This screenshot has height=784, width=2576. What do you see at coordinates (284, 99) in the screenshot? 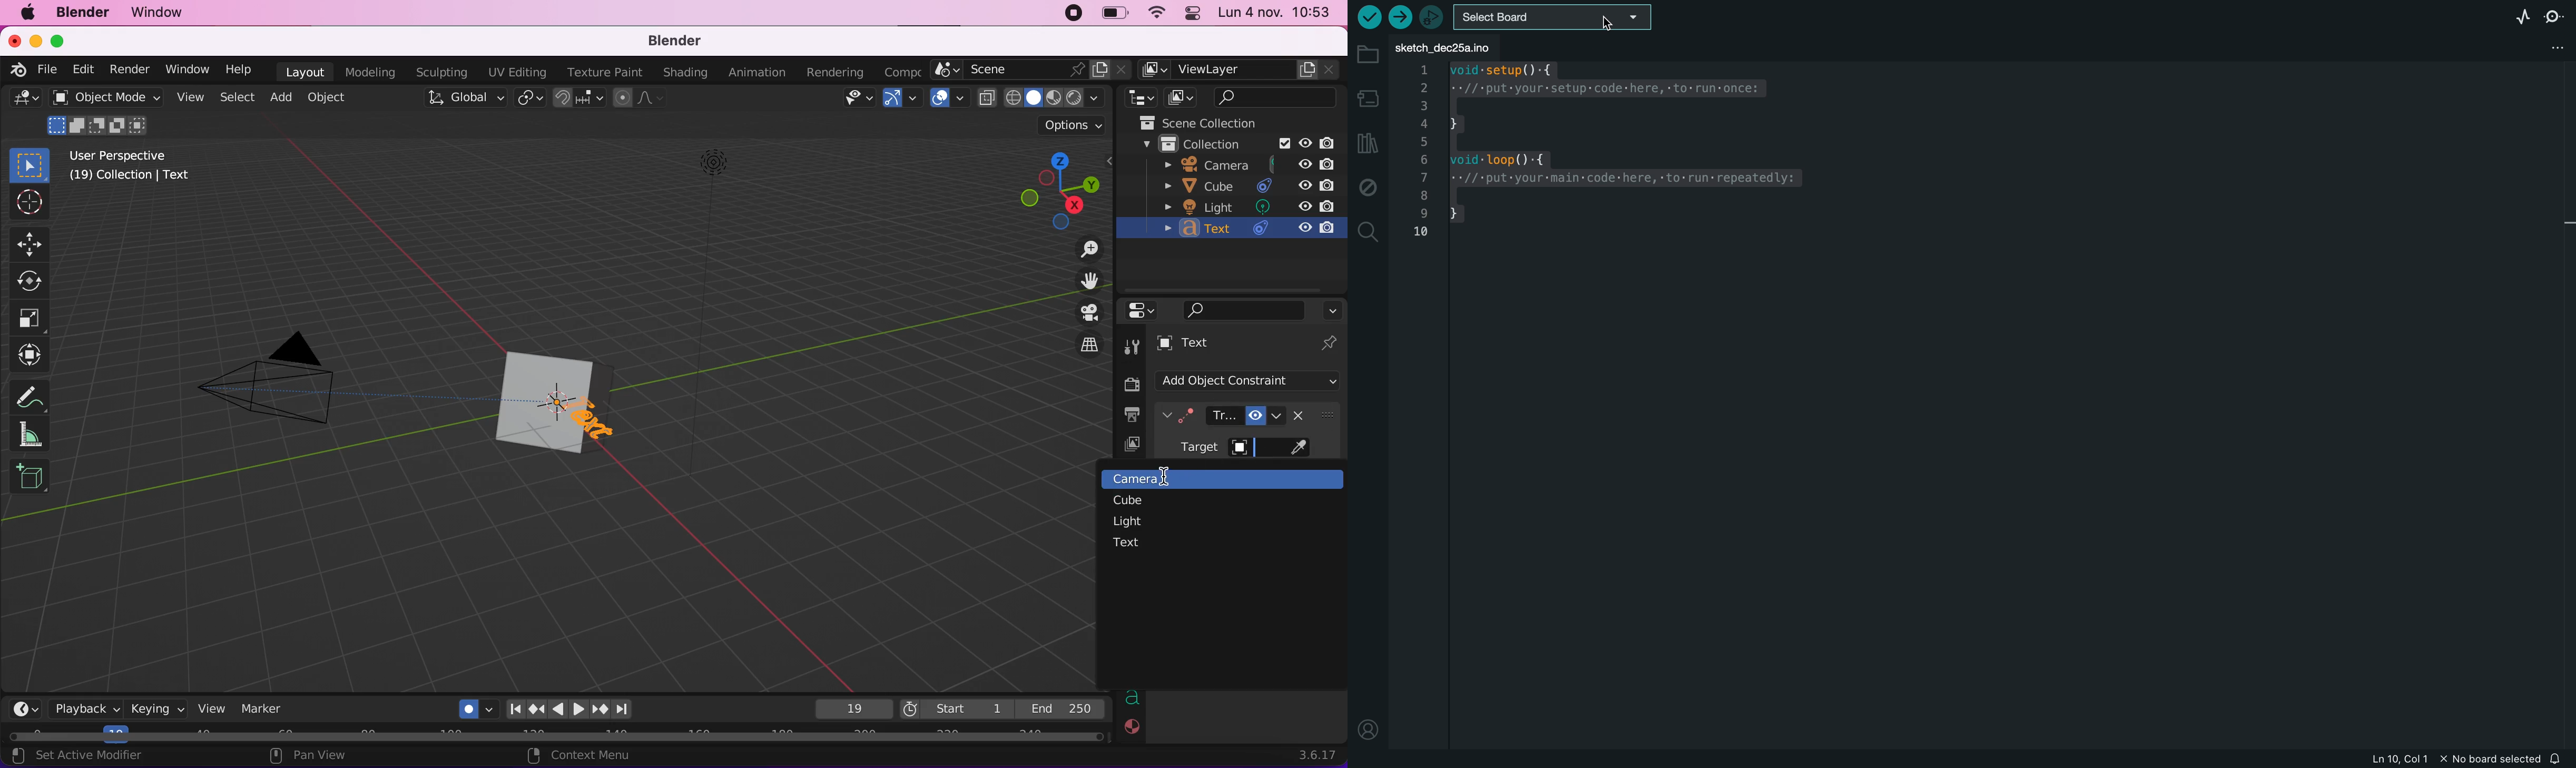
I see `add` at bounding box center [284, 99].